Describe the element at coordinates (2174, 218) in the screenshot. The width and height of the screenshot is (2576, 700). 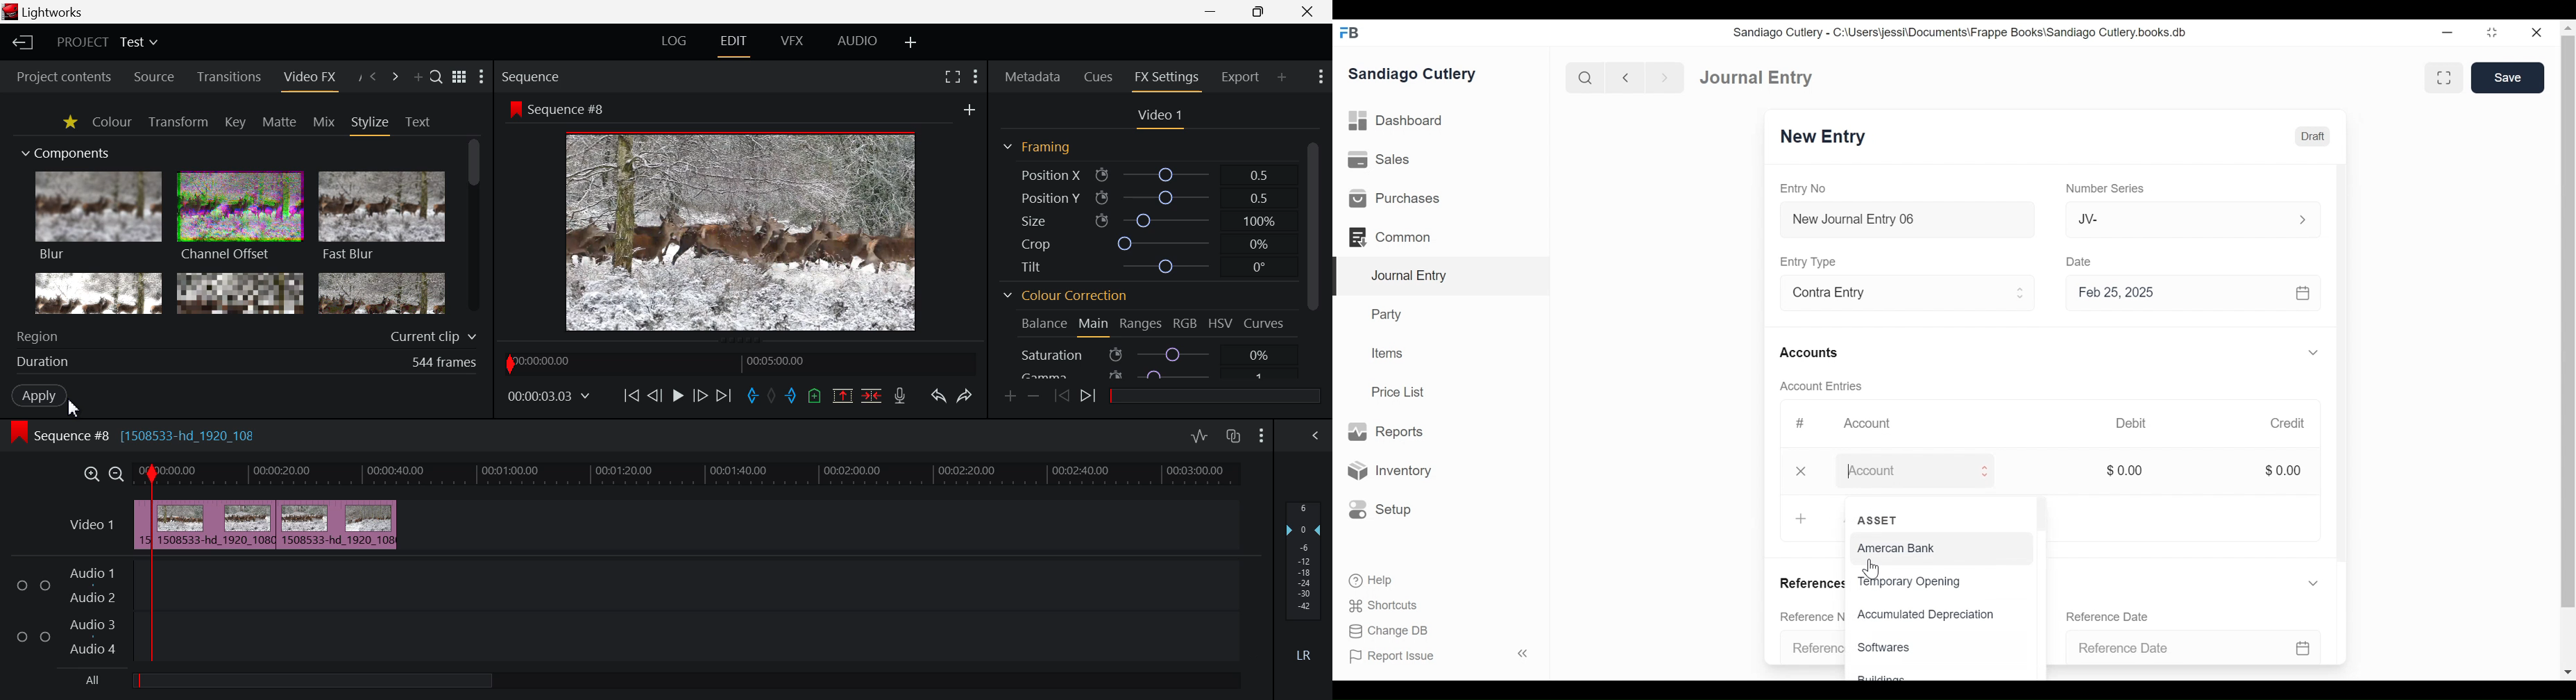
I see `JV-` at that location.